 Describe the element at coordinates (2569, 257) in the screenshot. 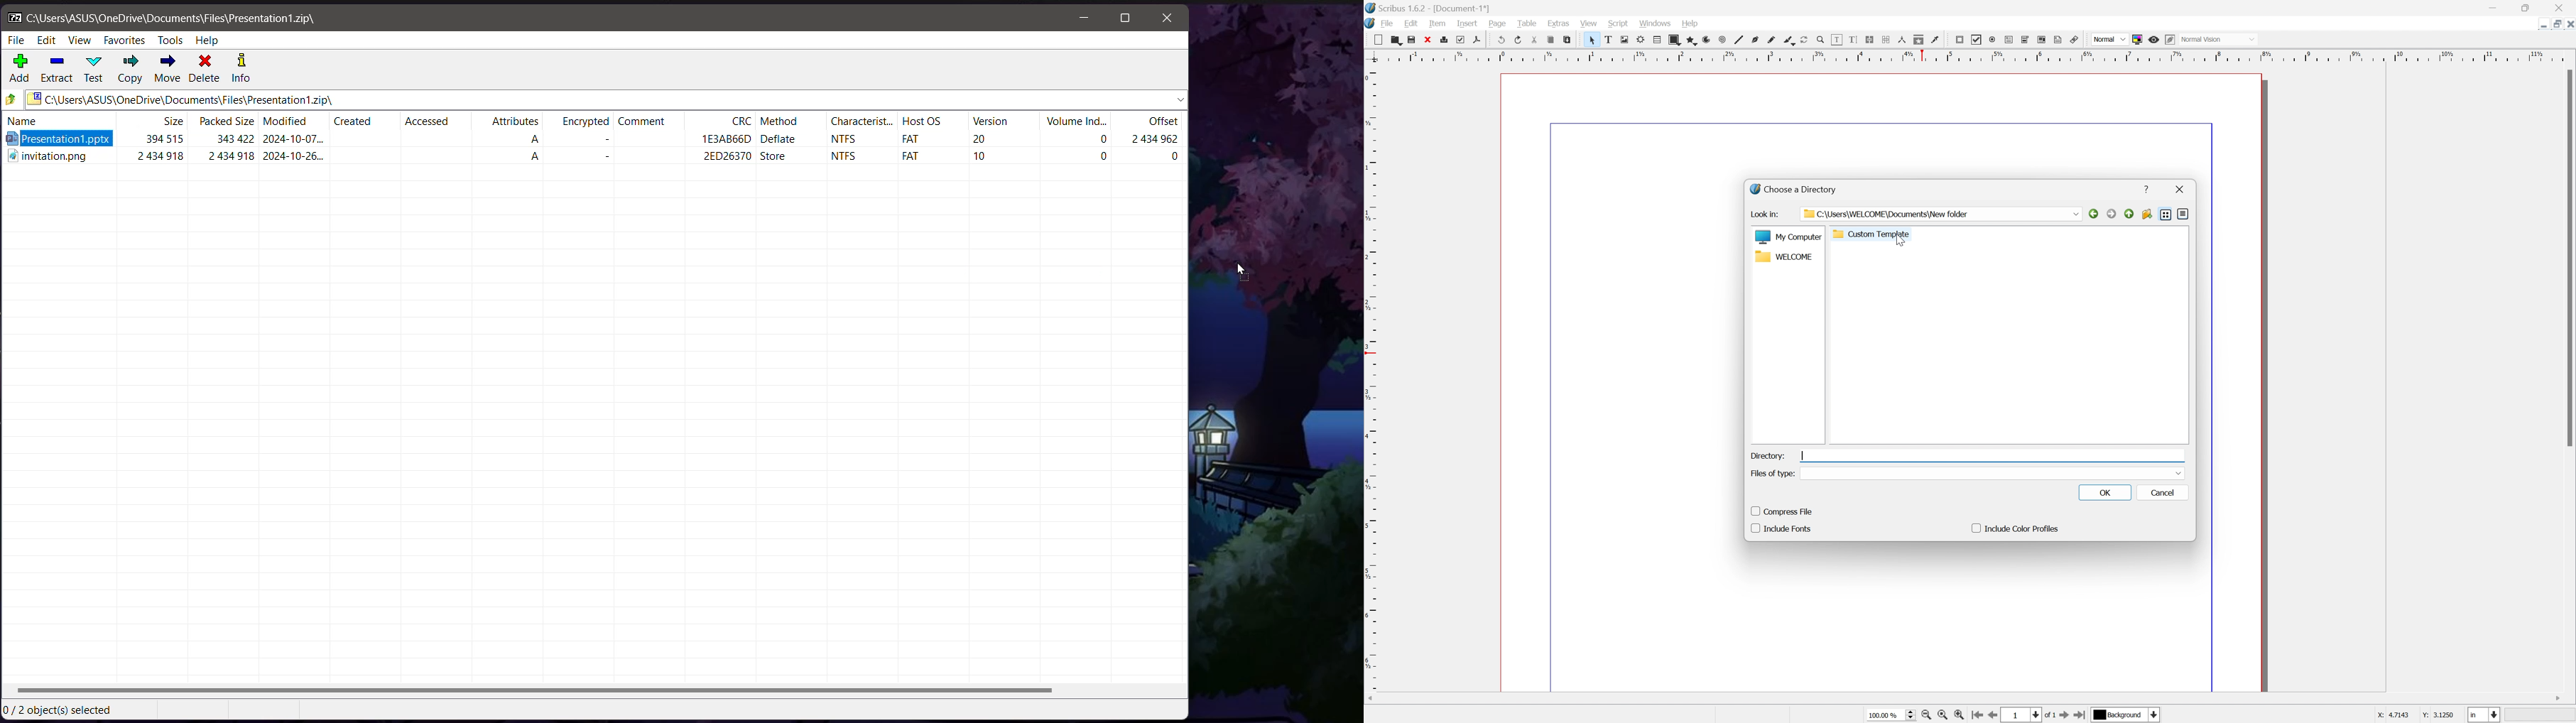

I see `Scroll Bar` at that location.